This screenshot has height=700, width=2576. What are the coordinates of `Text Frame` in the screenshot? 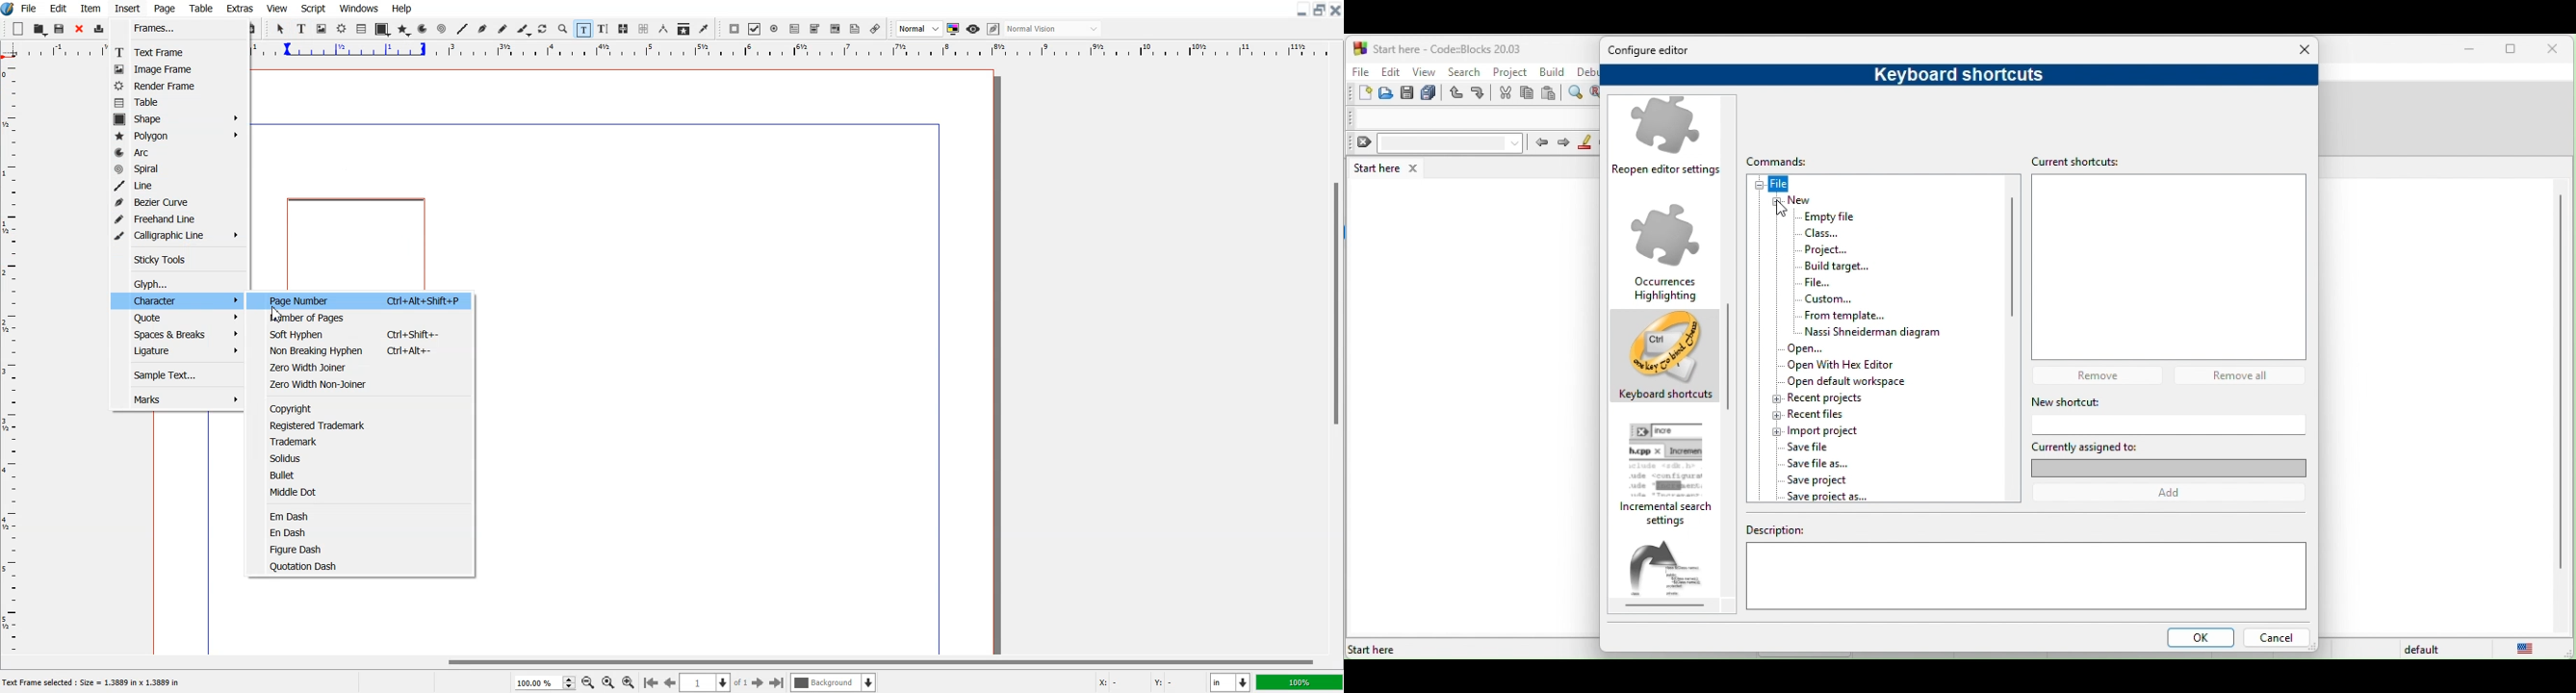 It's located at (302, 29).